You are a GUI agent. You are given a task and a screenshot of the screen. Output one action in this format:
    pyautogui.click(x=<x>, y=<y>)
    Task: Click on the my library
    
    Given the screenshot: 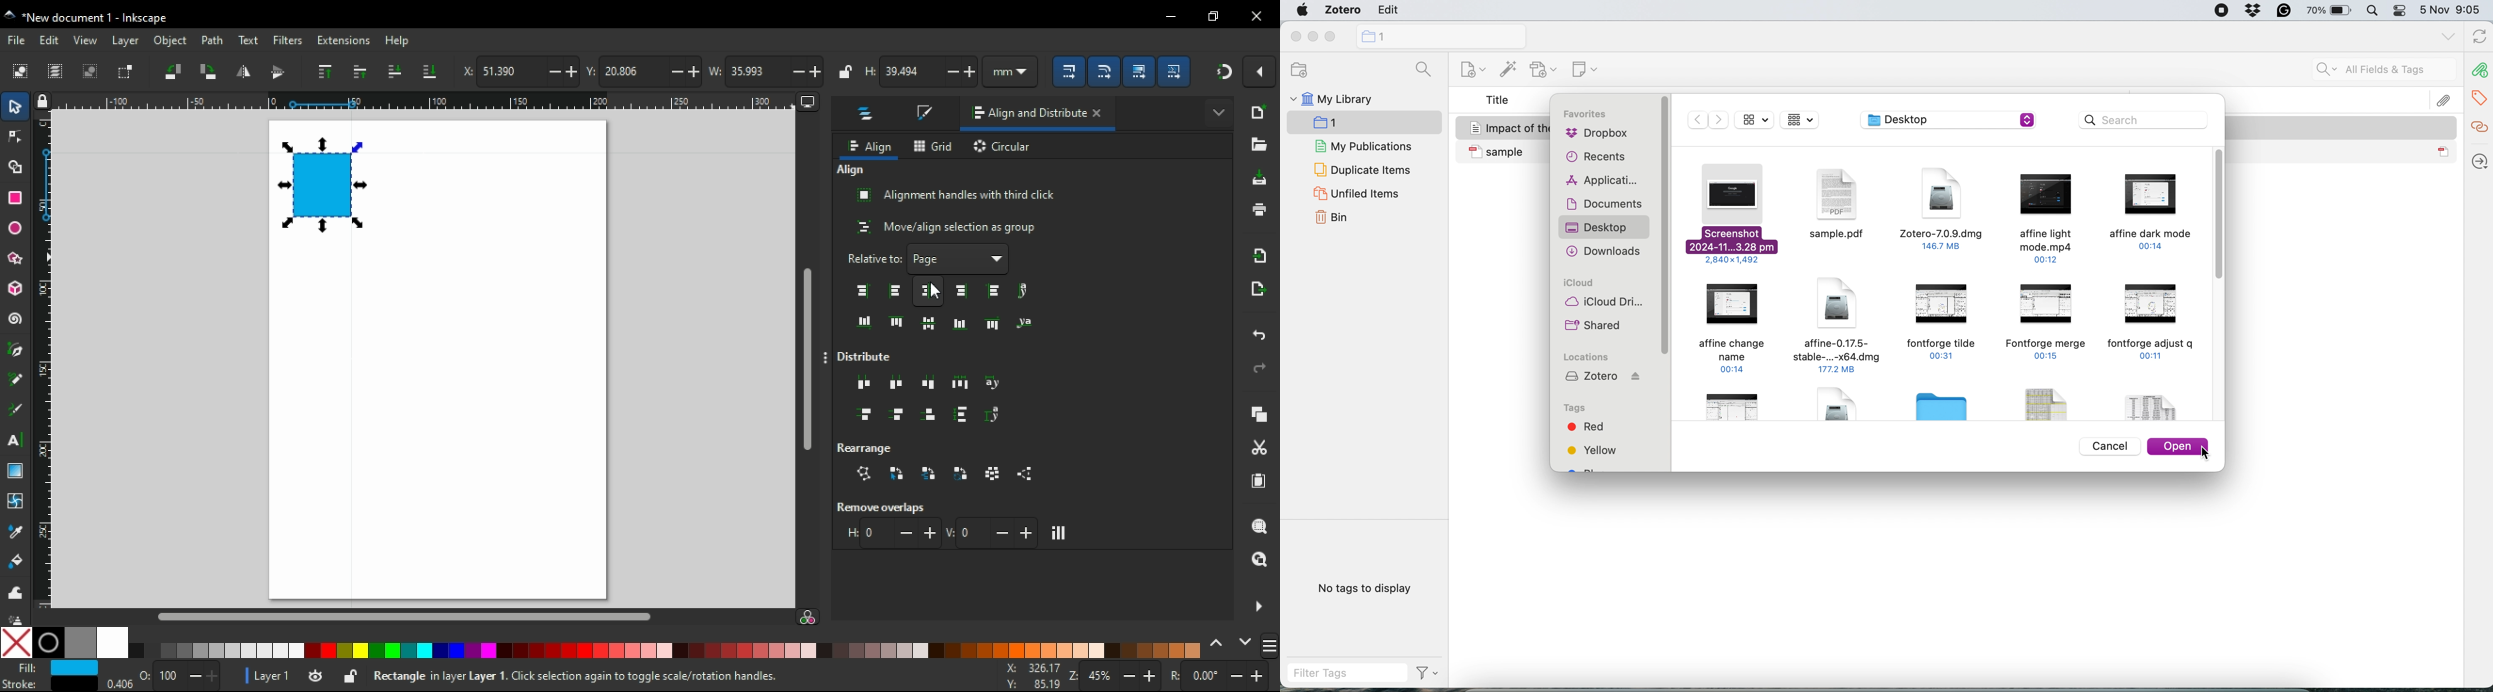 What is the action you would take?
    pyautogui.click(x=1330, y=101)
    